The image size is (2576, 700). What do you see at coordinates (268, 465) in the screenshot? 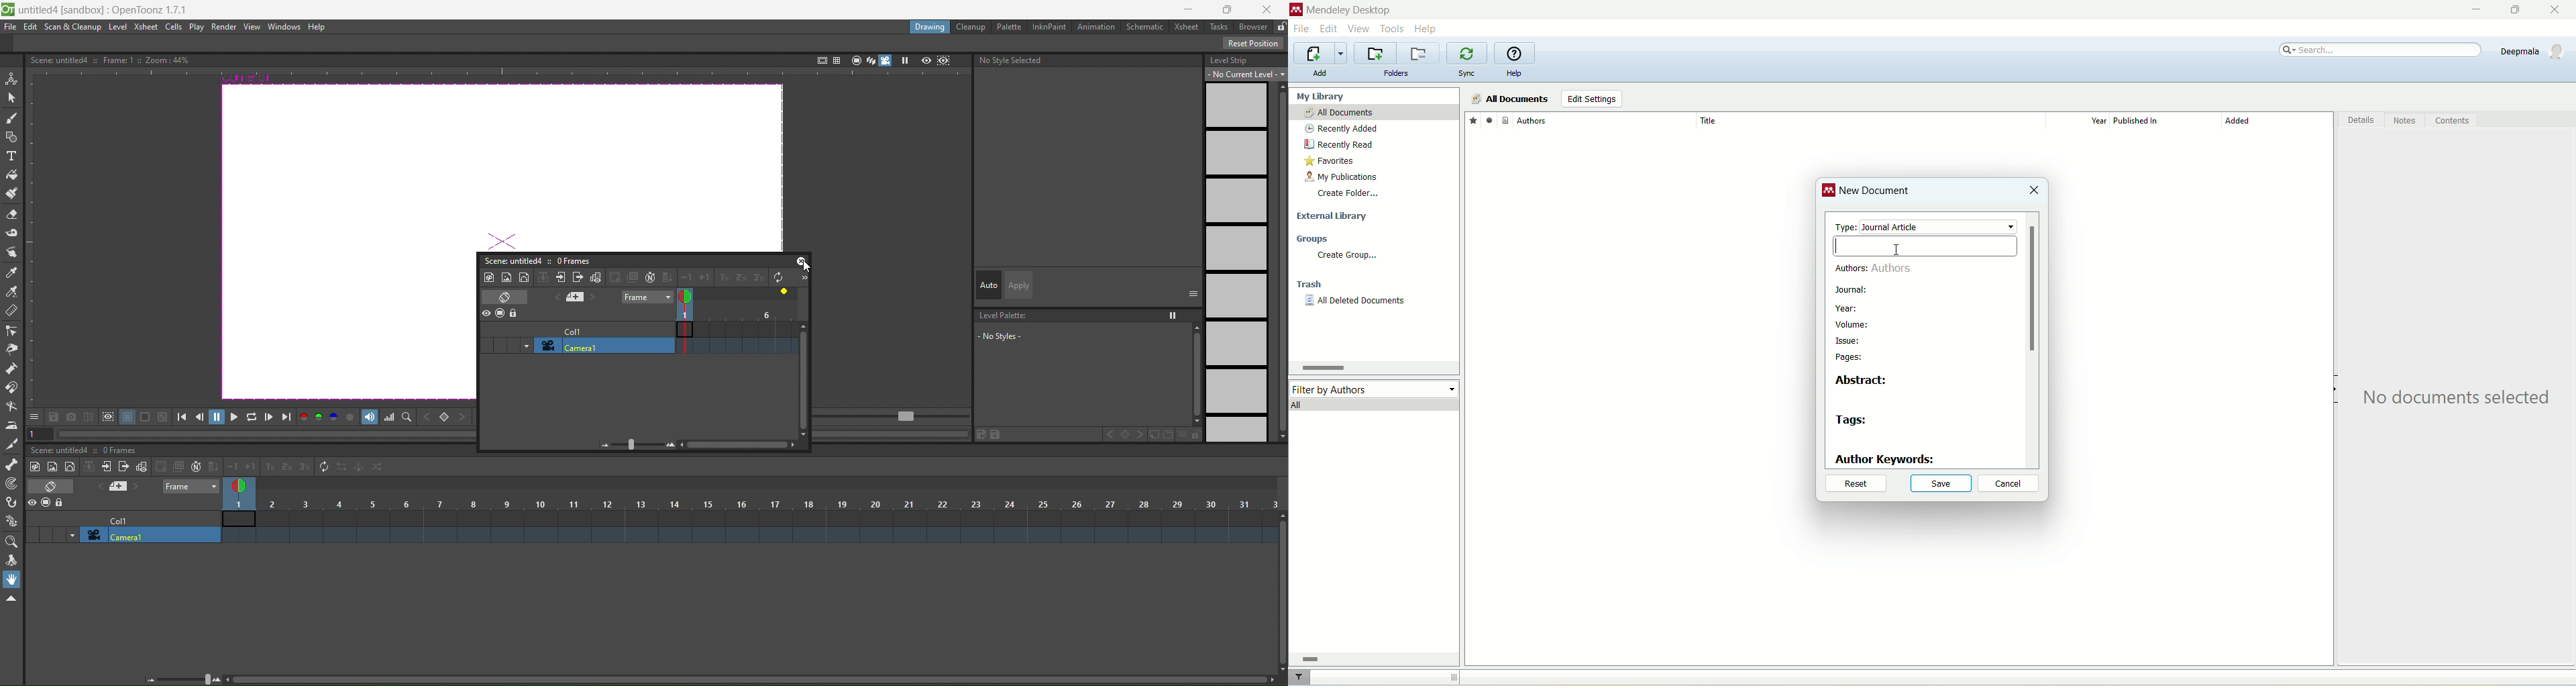
I see `increasestep` at bounding box center [268, 465].